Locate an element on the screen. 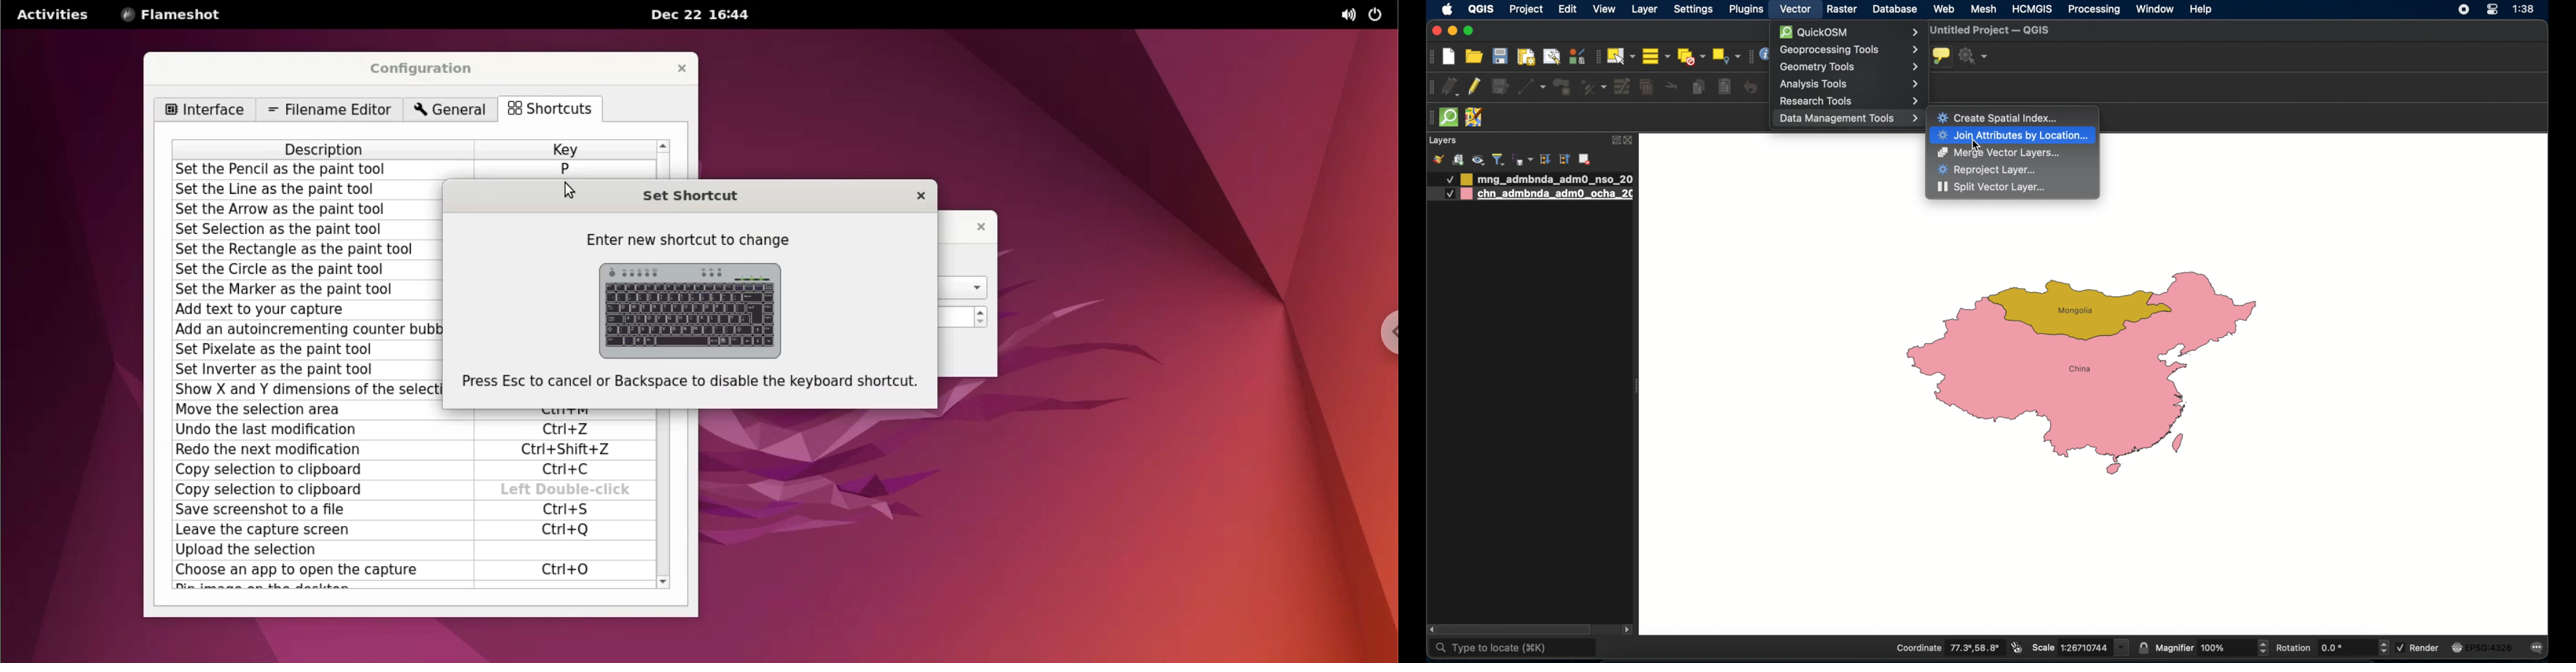  database is located at coordinates (1896, 10).